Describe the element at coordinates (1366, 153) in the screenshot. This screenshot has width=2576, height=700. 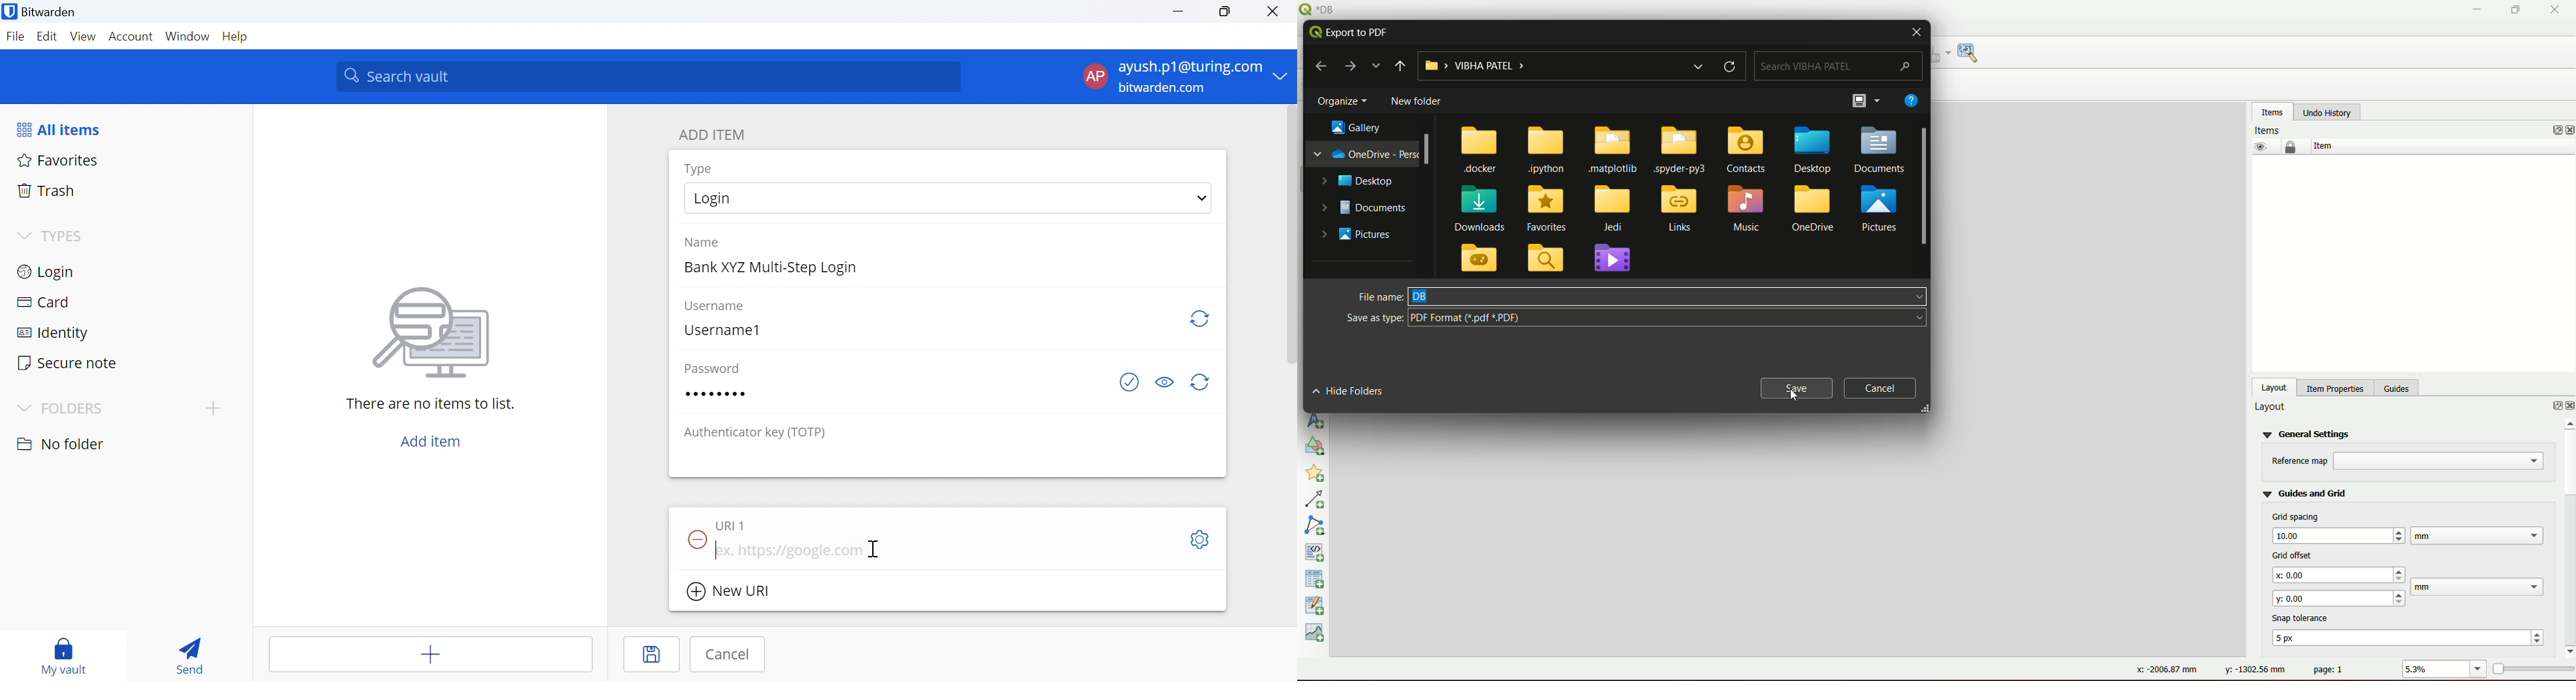
I see `one drive` at that location.